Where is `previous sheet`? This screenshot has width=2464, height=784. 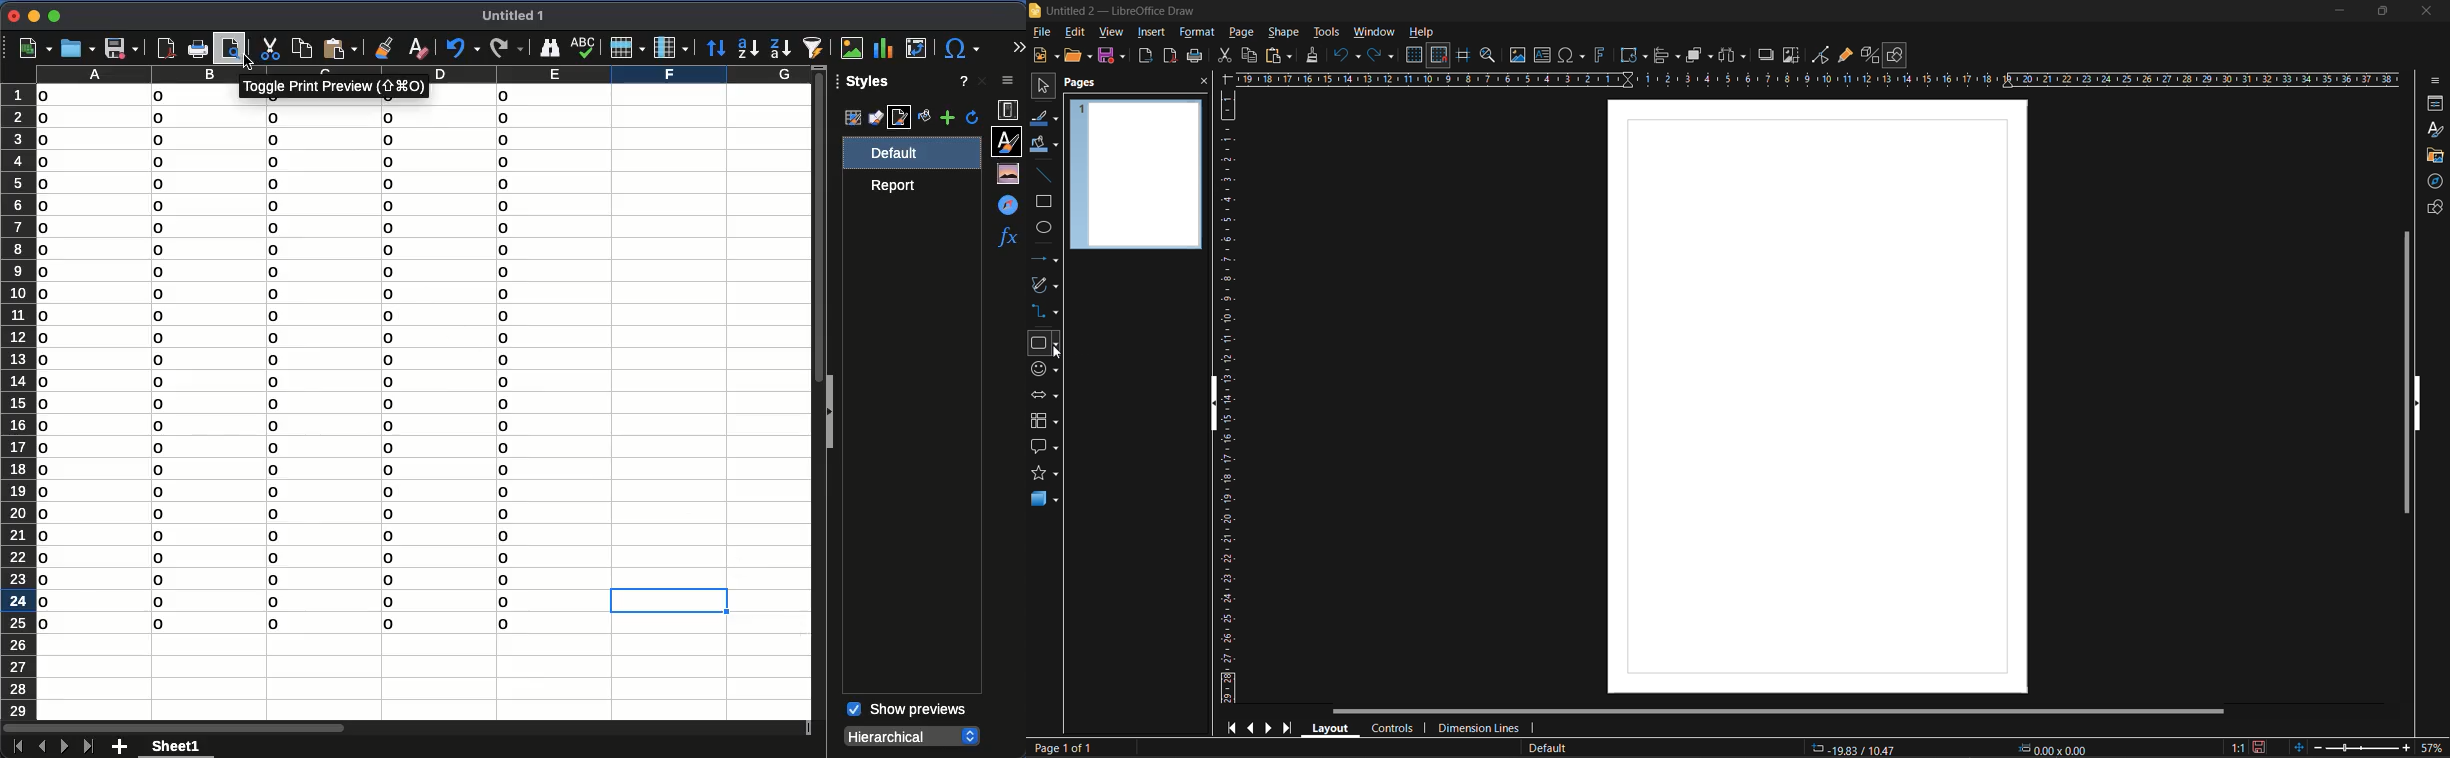
previous sheet is located at coordinates (40, 747).